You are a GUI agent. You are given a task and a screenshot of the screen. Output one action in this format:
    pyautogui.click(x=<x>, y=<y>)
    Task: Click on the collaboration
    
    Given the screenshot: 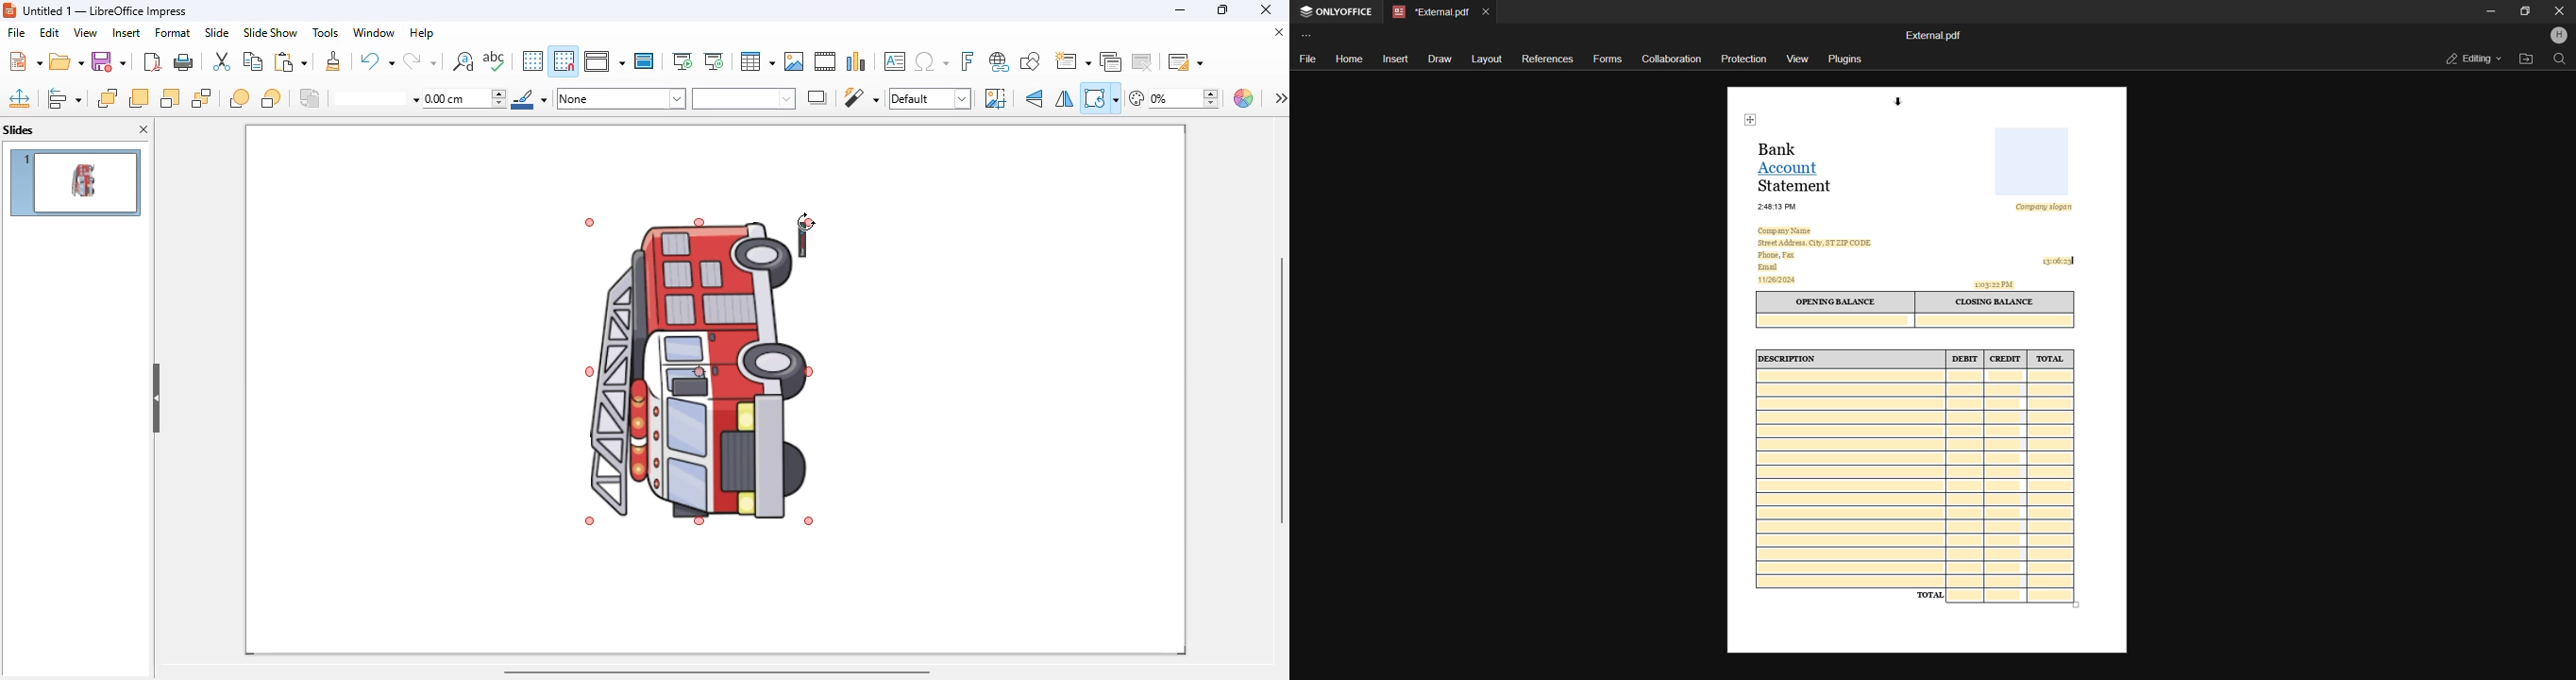 What is the action you would take?
    pyautogui.click(x=1671, y=58)
    